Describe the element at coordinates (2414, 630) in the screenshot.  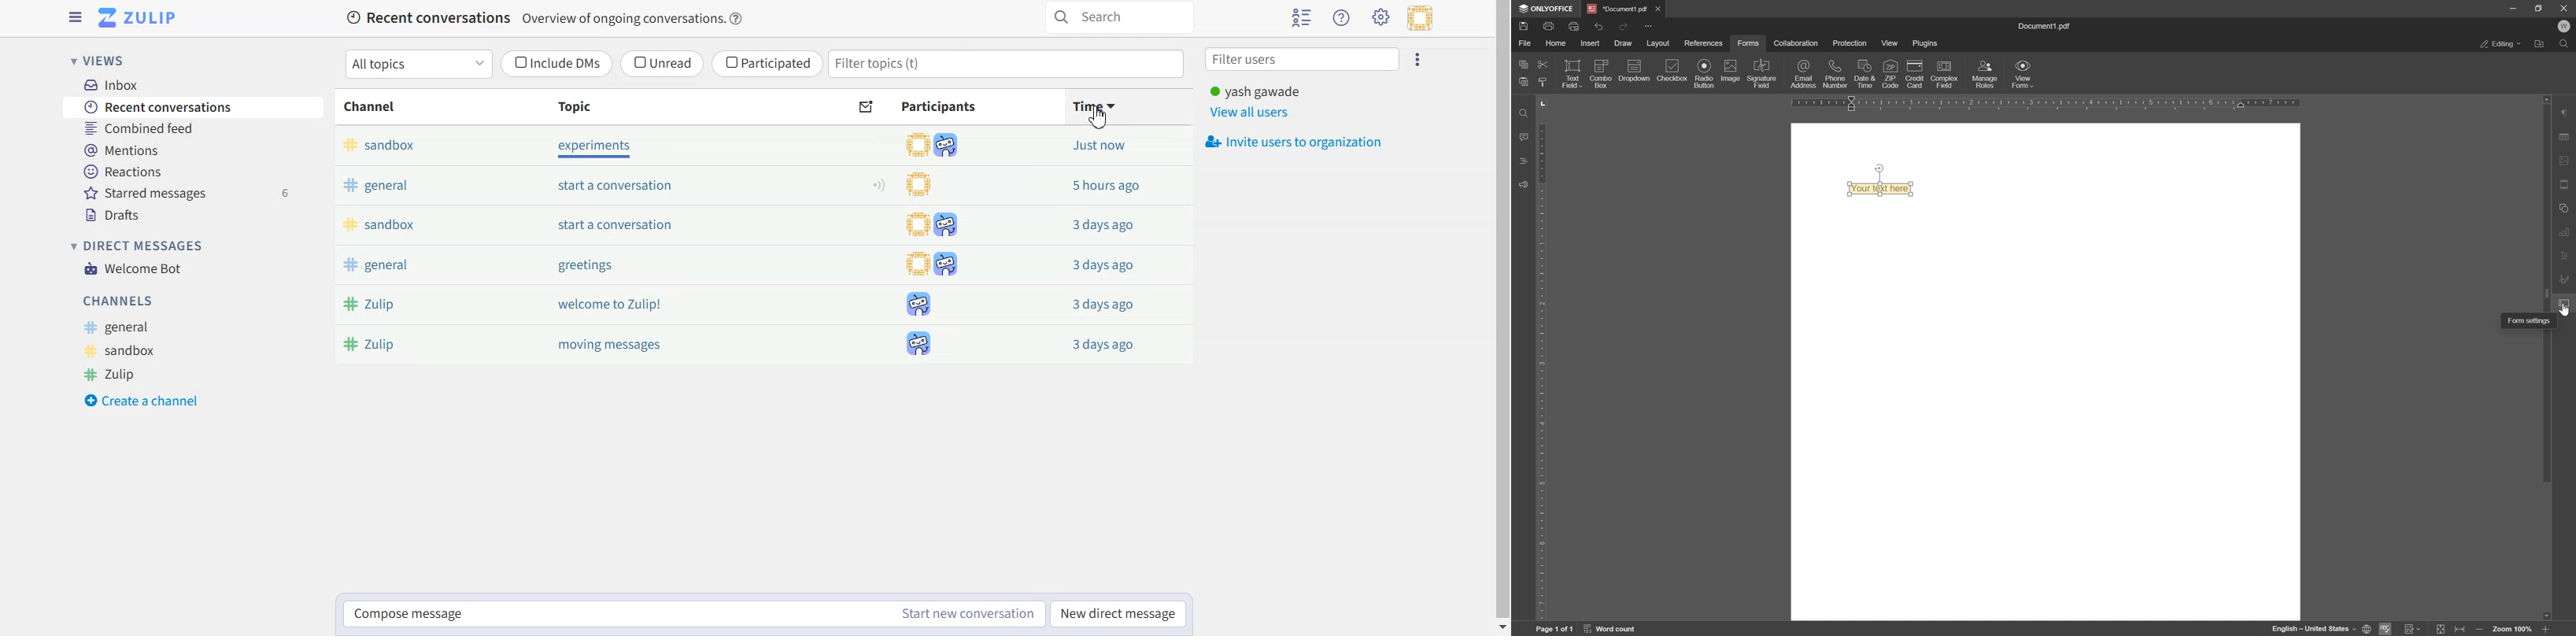
I see `Track changes` at that location.